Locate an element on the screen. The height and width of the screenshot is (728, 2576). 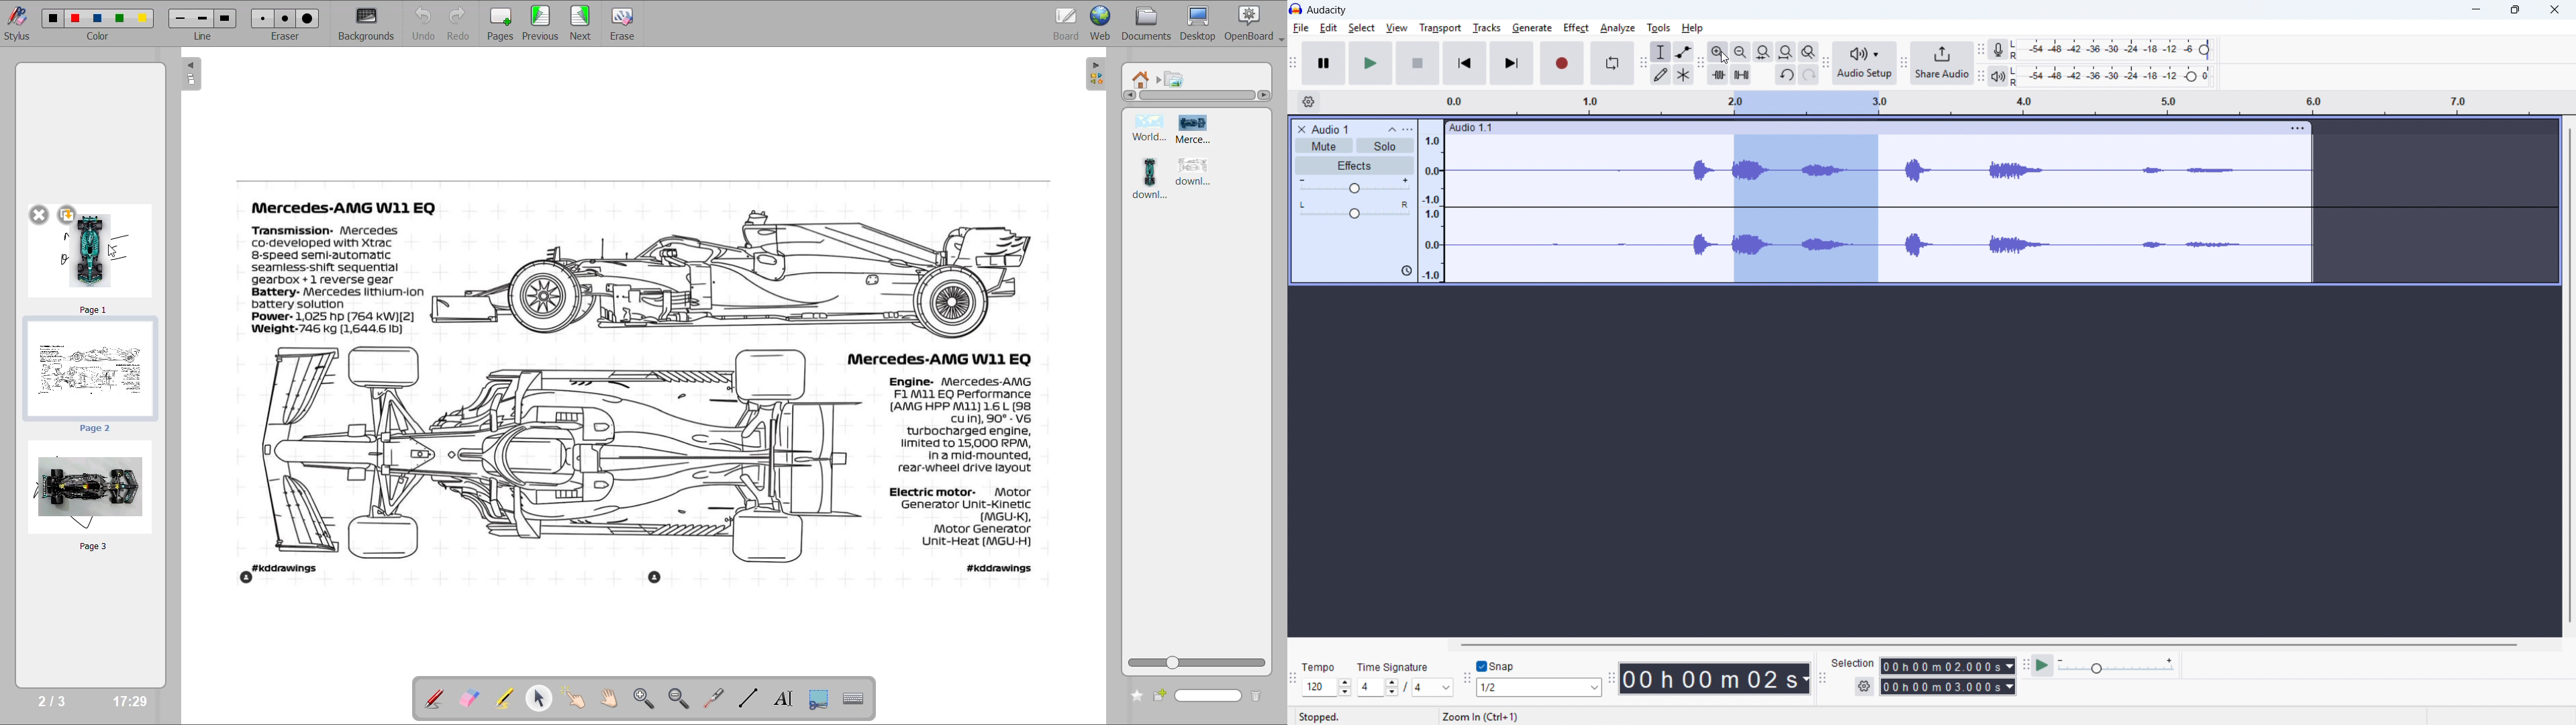
Effects is located at coordinates (1354, 165).